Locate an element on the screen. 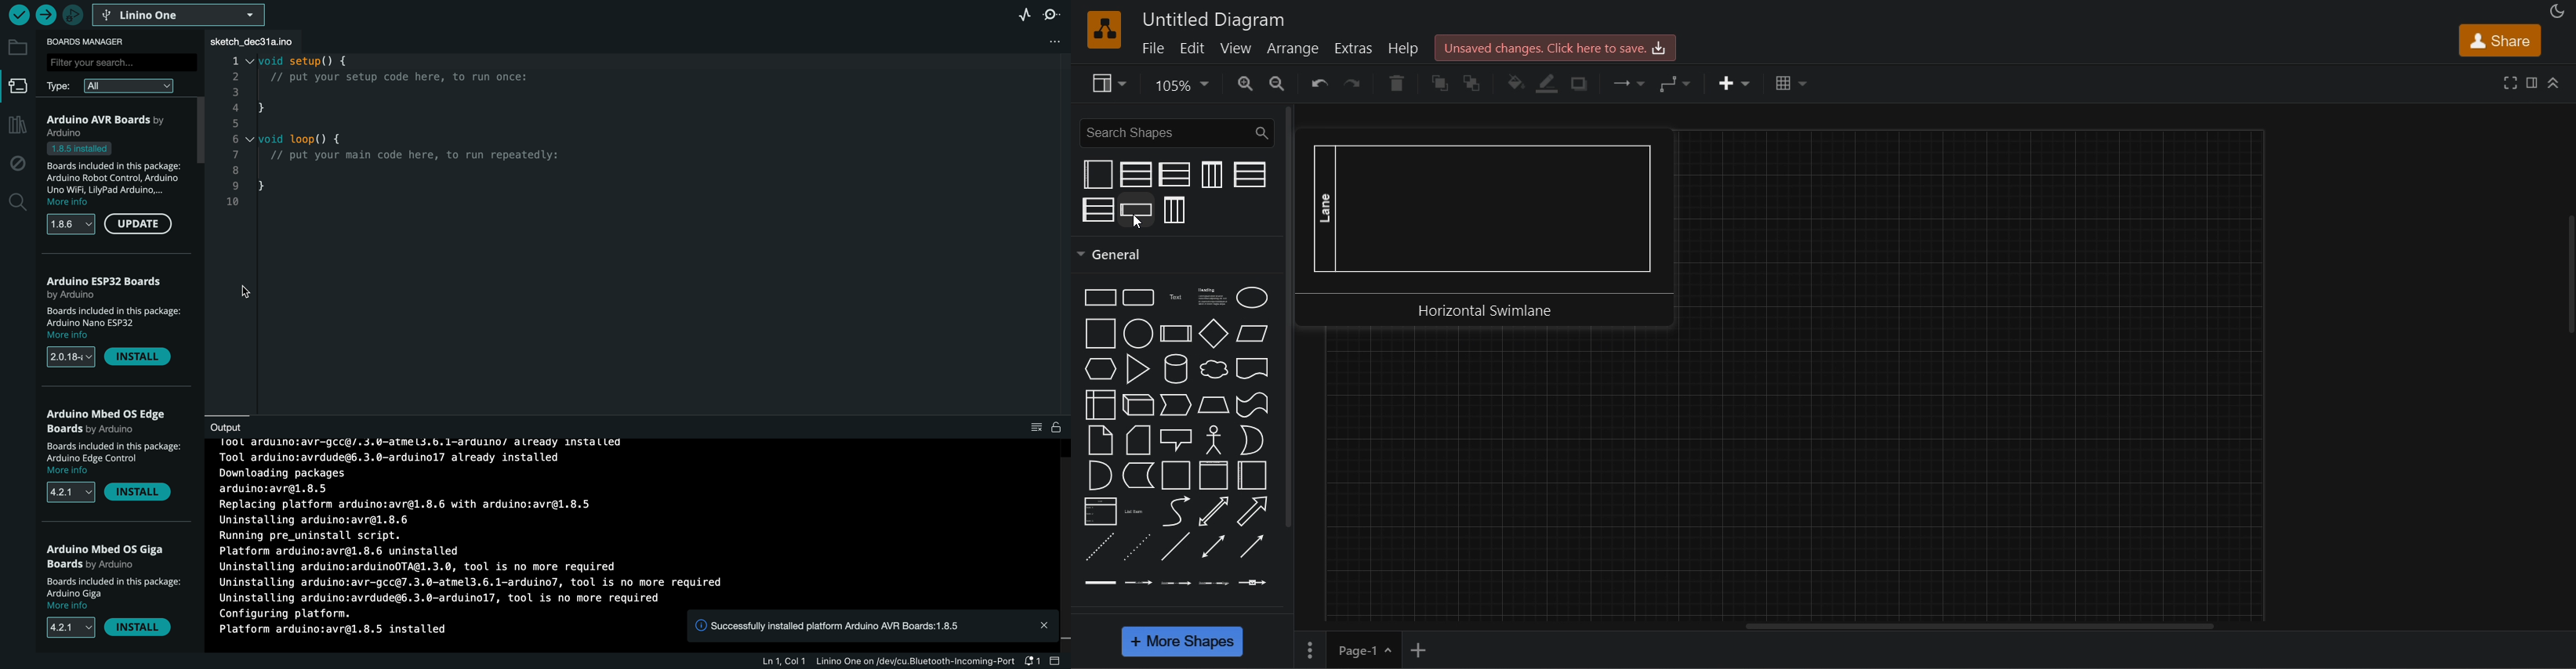 This screenshot has height=672, width=2576. help is located at coordinates (1408, 50).